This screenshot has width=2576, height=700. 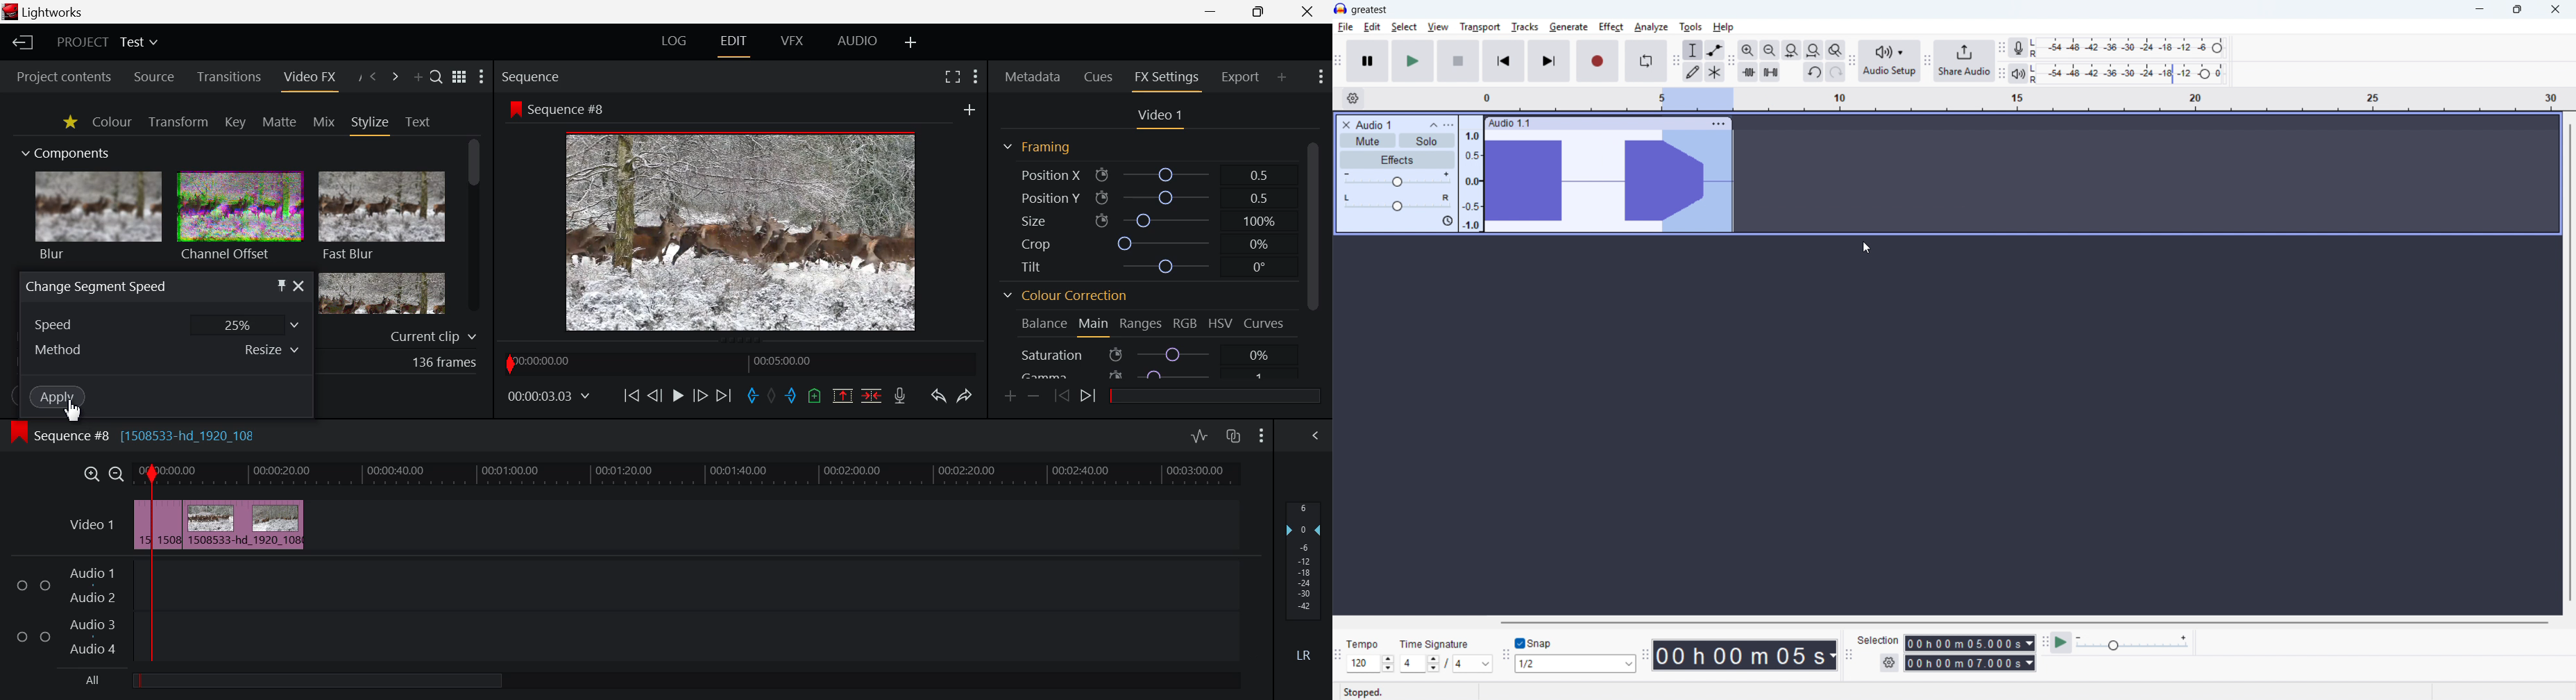 What do you see at coordinates (1345, 28) in the screenshot?
I see `file` at bounding box center [1345, 28].